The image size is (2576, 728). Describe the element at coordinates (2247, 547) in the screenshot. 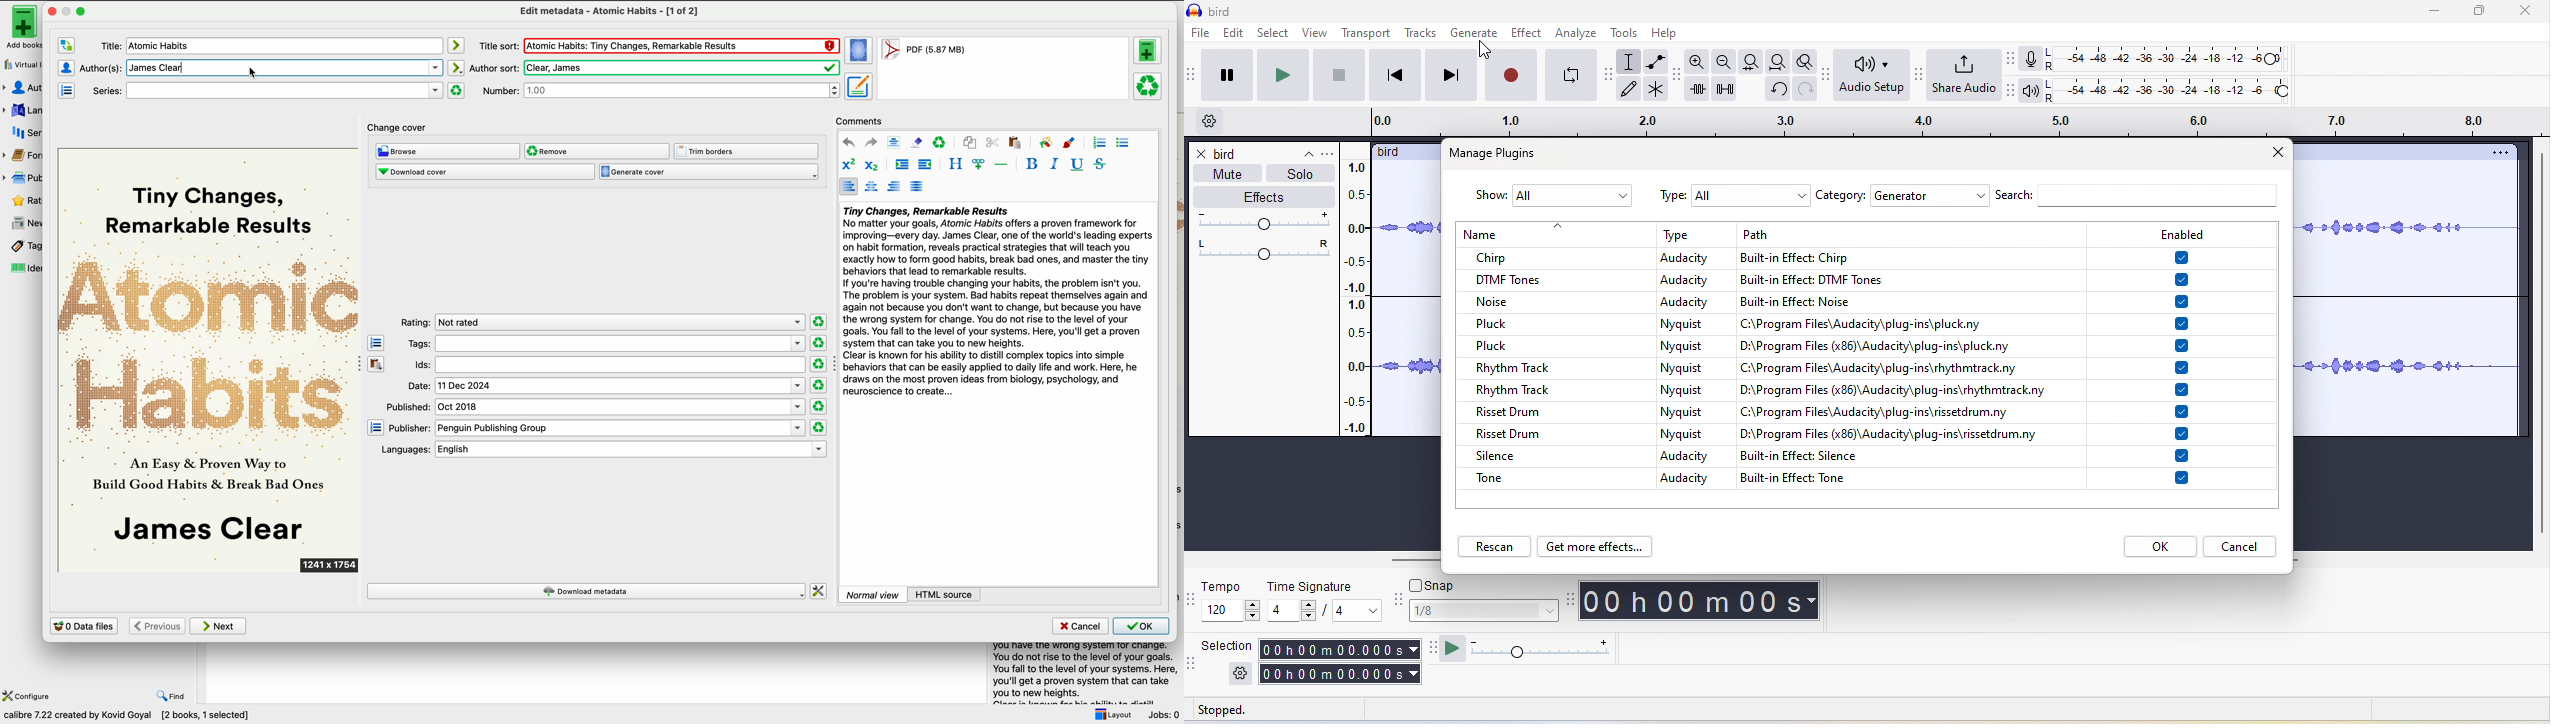

I see `cancel` at that location.